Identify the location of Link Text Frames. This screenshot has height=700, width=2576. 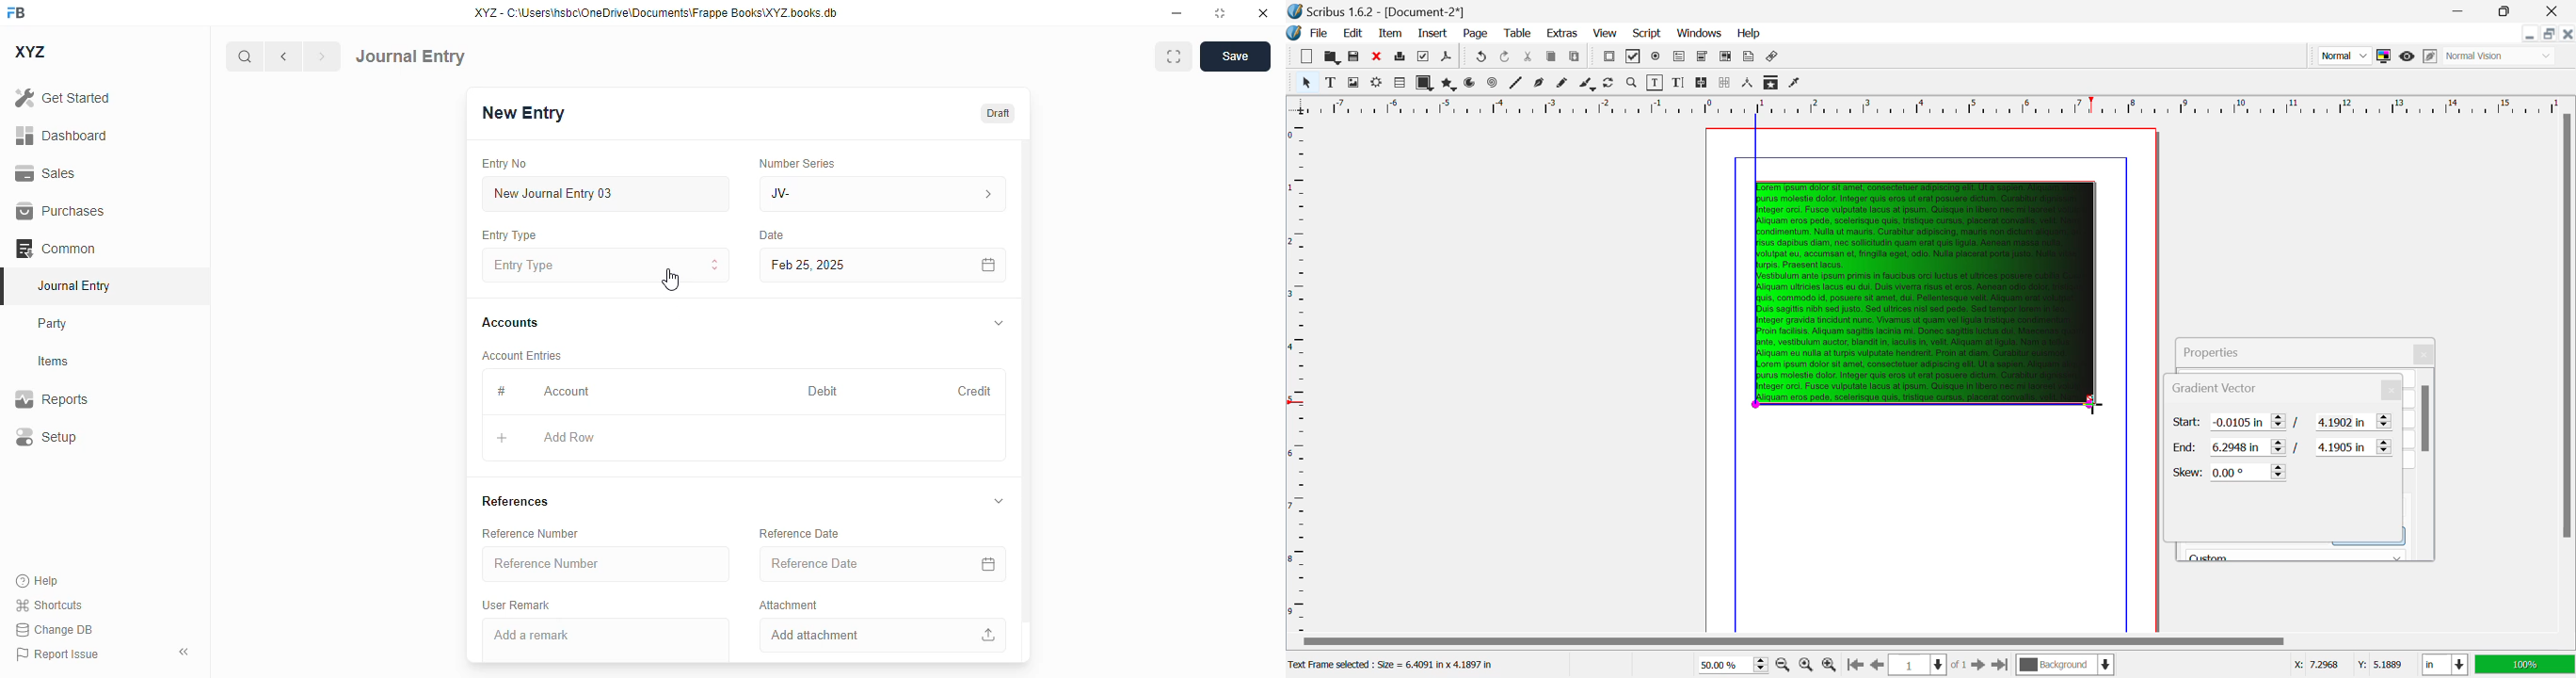
(1702, 83).